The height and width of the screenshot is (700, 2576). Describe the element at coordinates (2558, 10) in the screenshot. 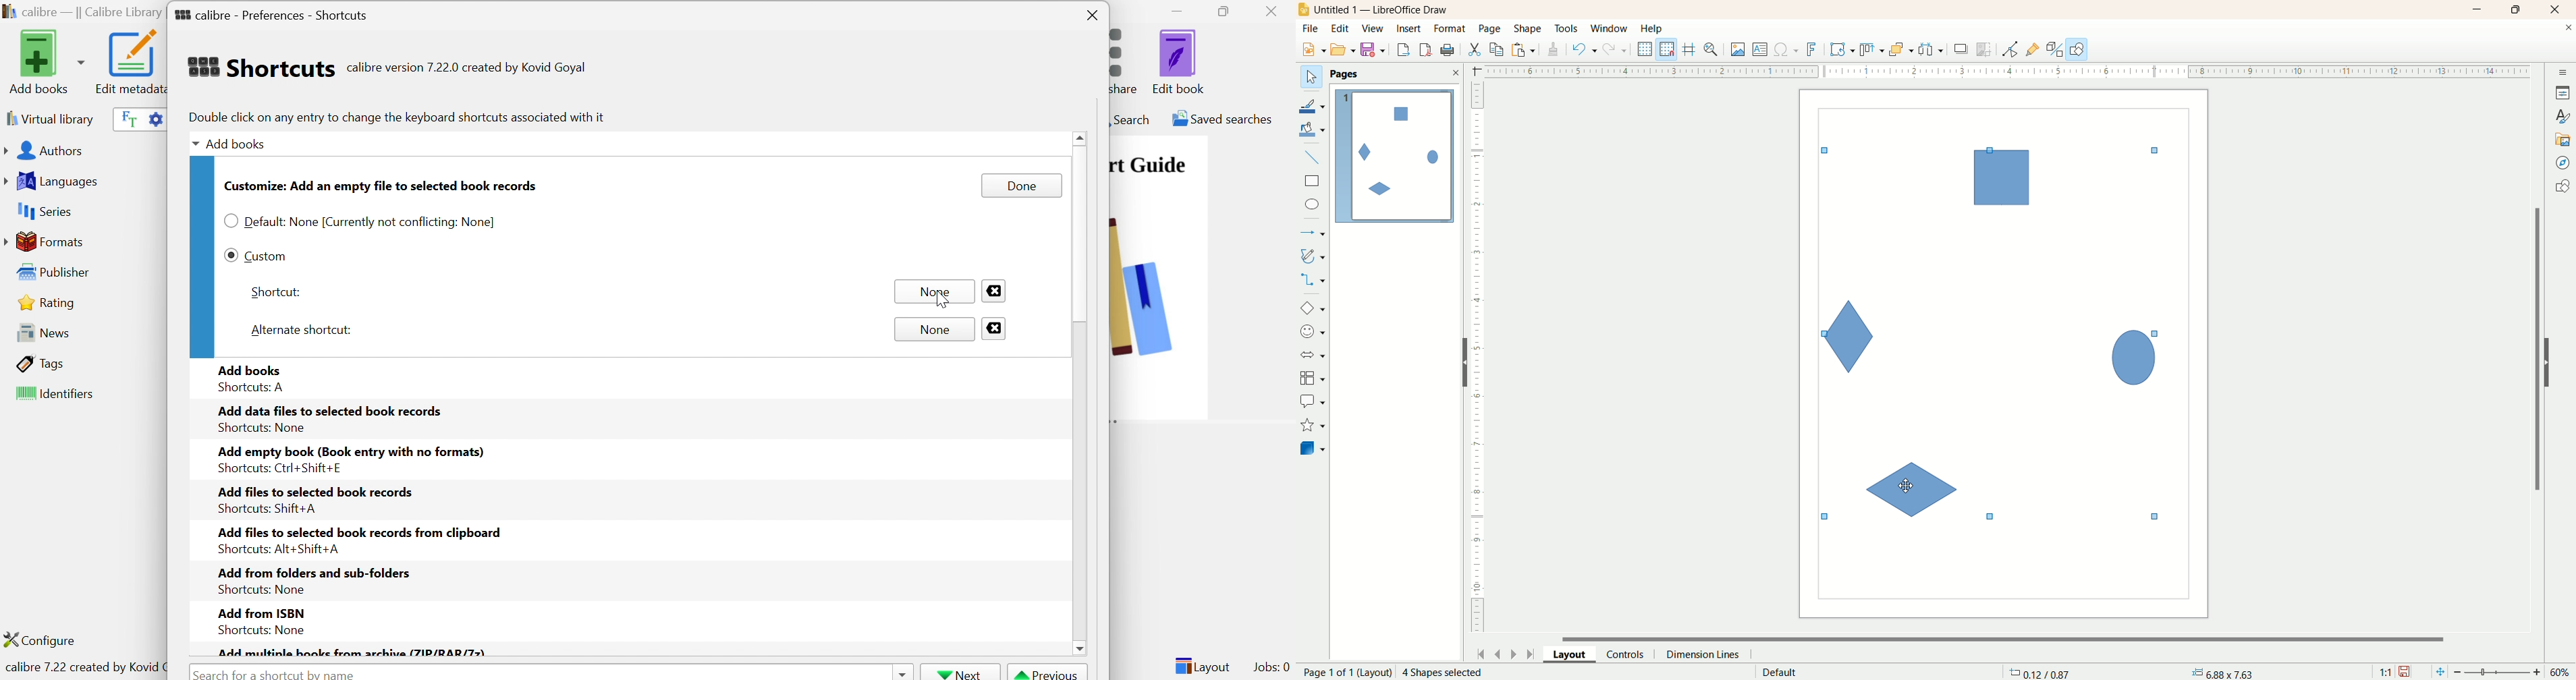

I see `close` at that location.